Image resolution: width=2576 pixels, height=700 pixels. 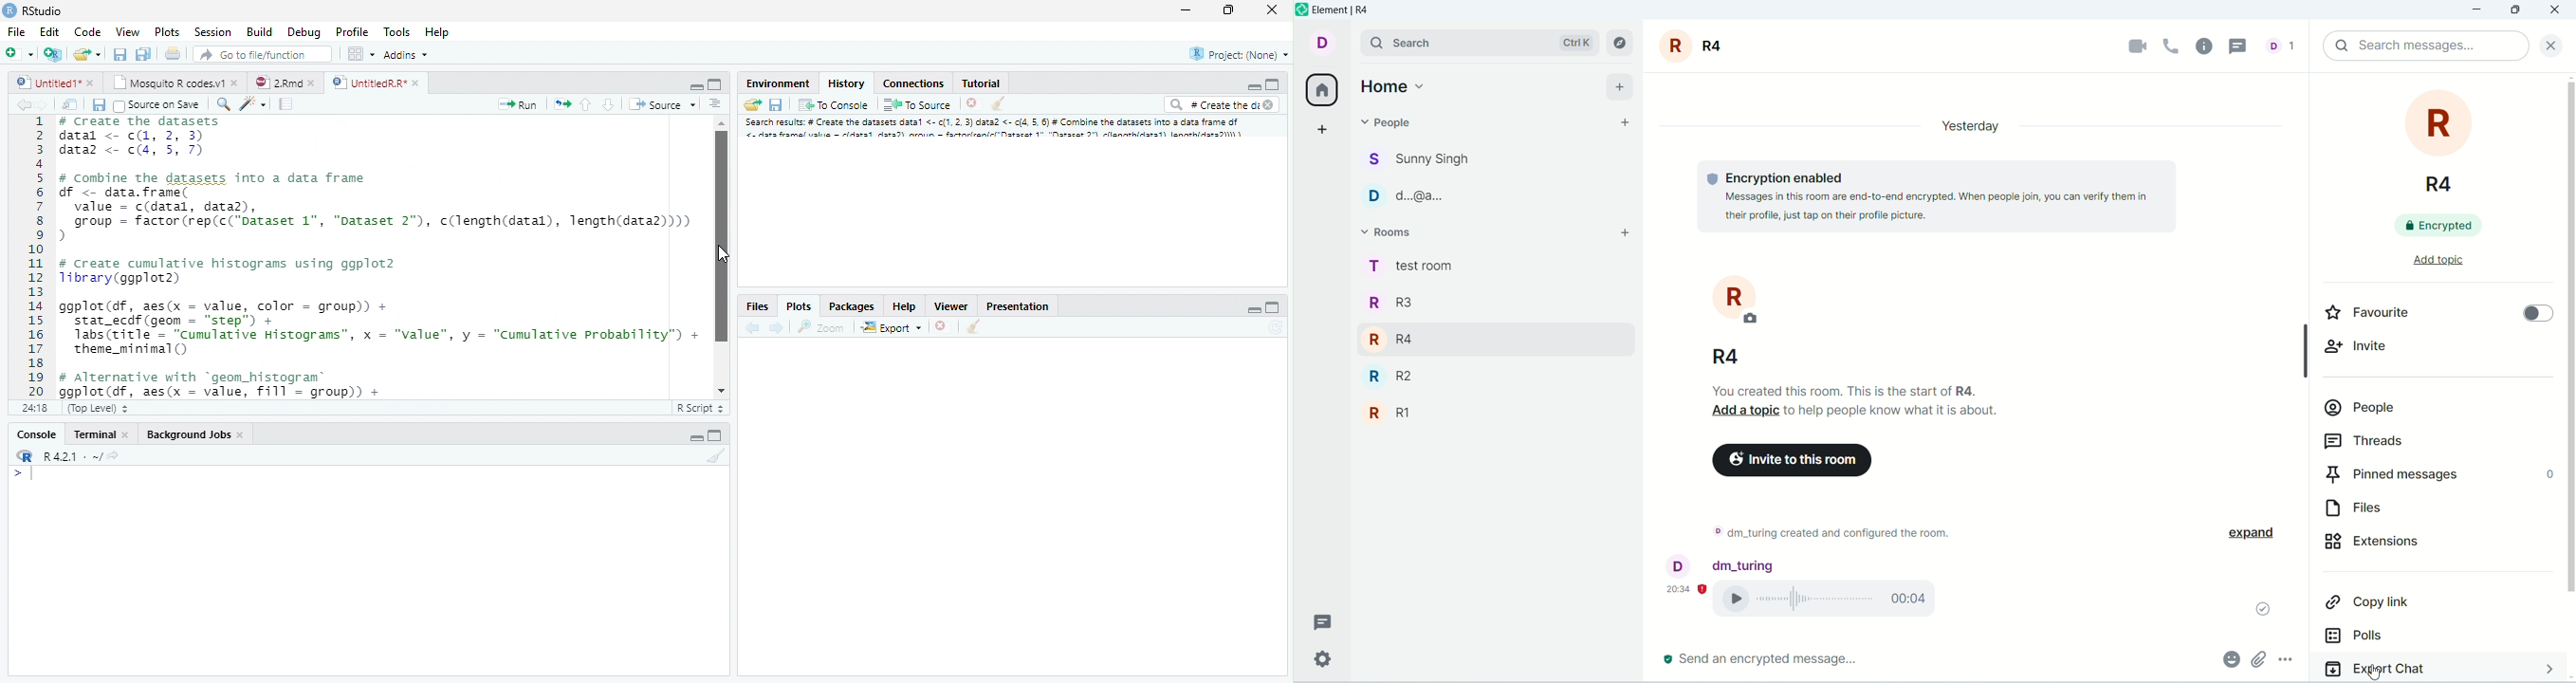 I want to click on Search result # create dataset data.., so click(x=998, y=130).